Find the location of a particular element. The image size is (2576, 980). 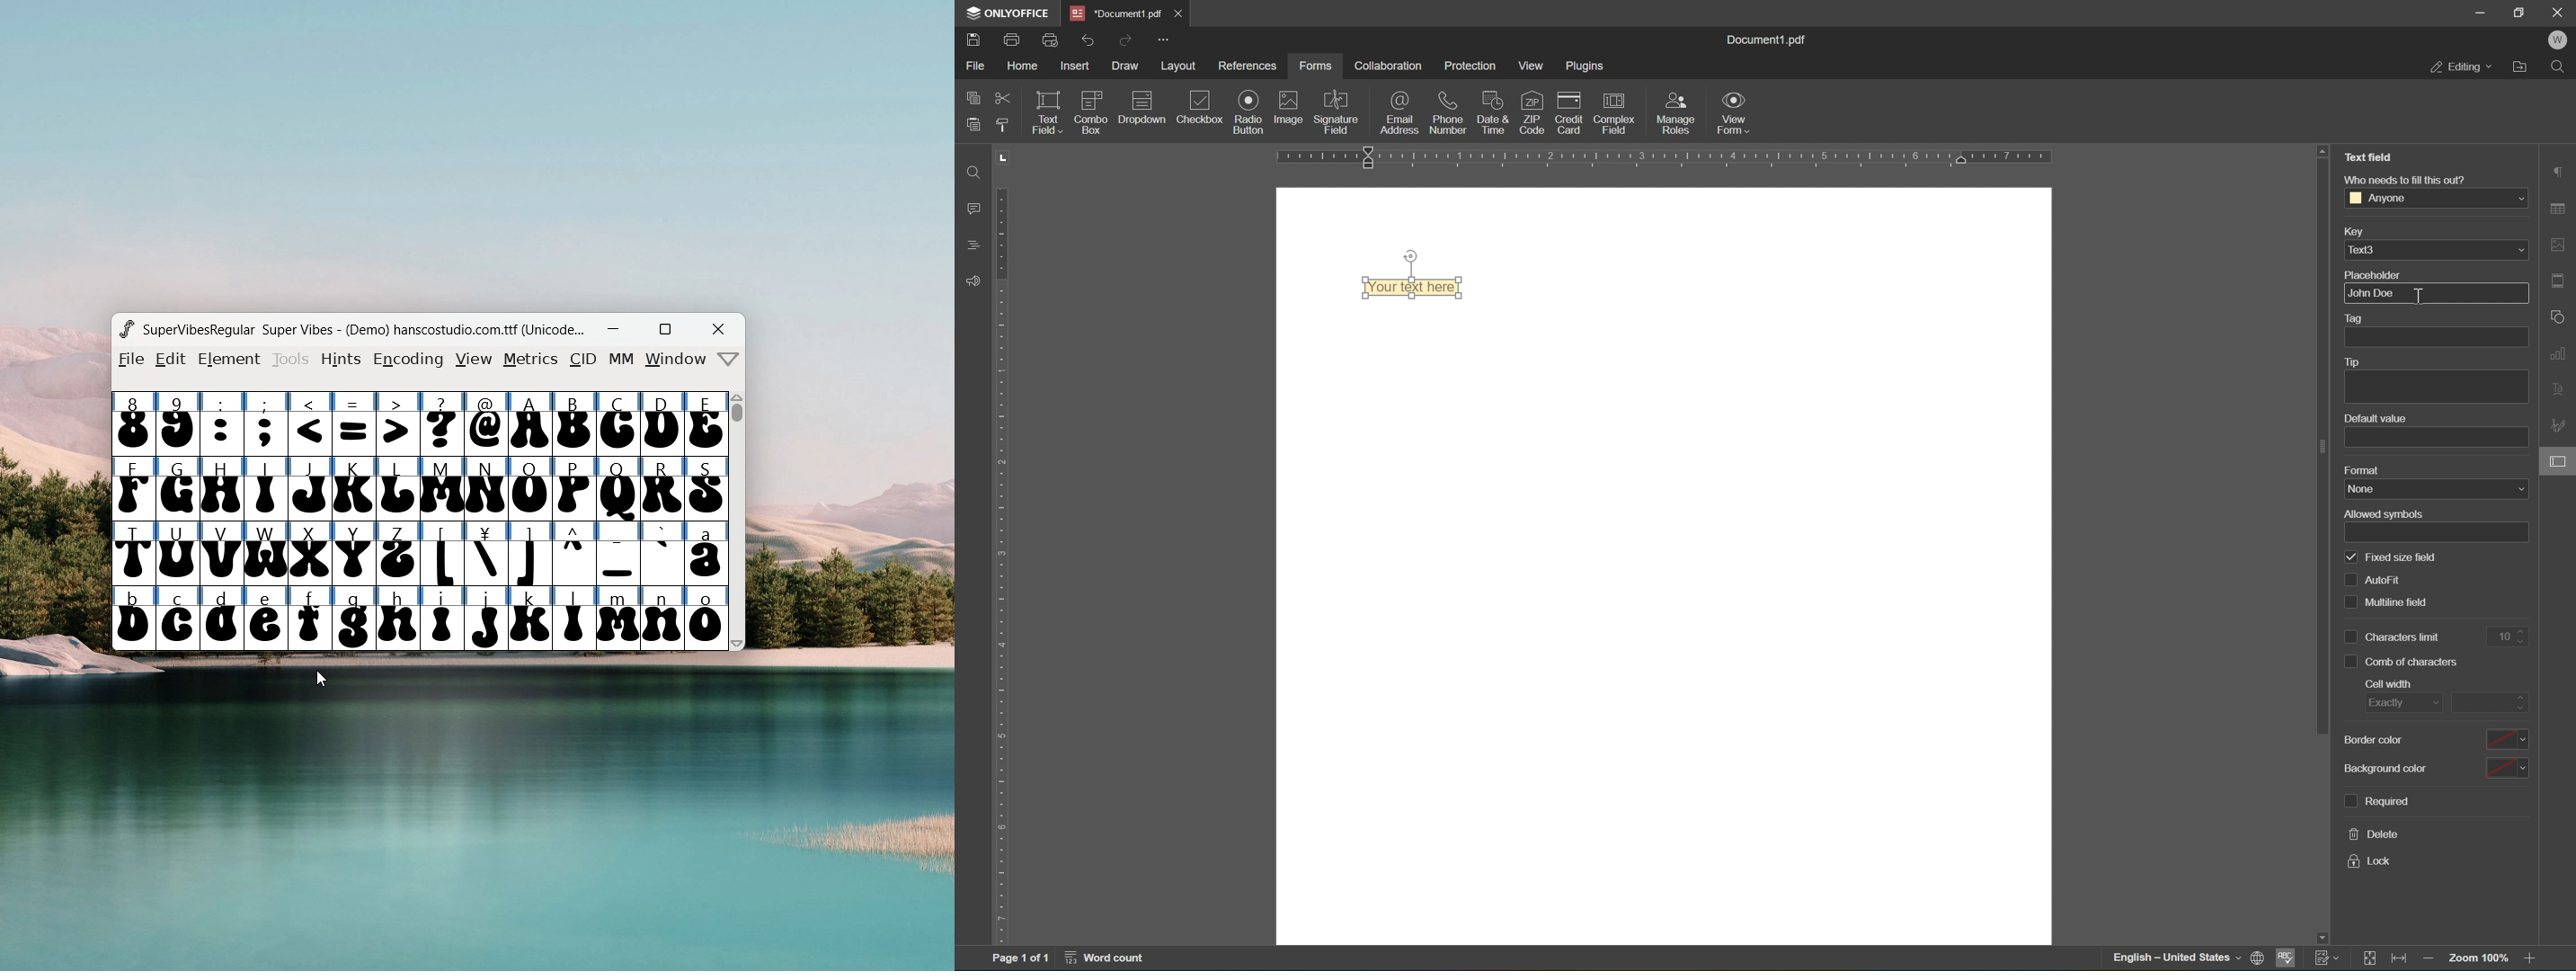

onlyoffice is located at coordinates (1010, 11).